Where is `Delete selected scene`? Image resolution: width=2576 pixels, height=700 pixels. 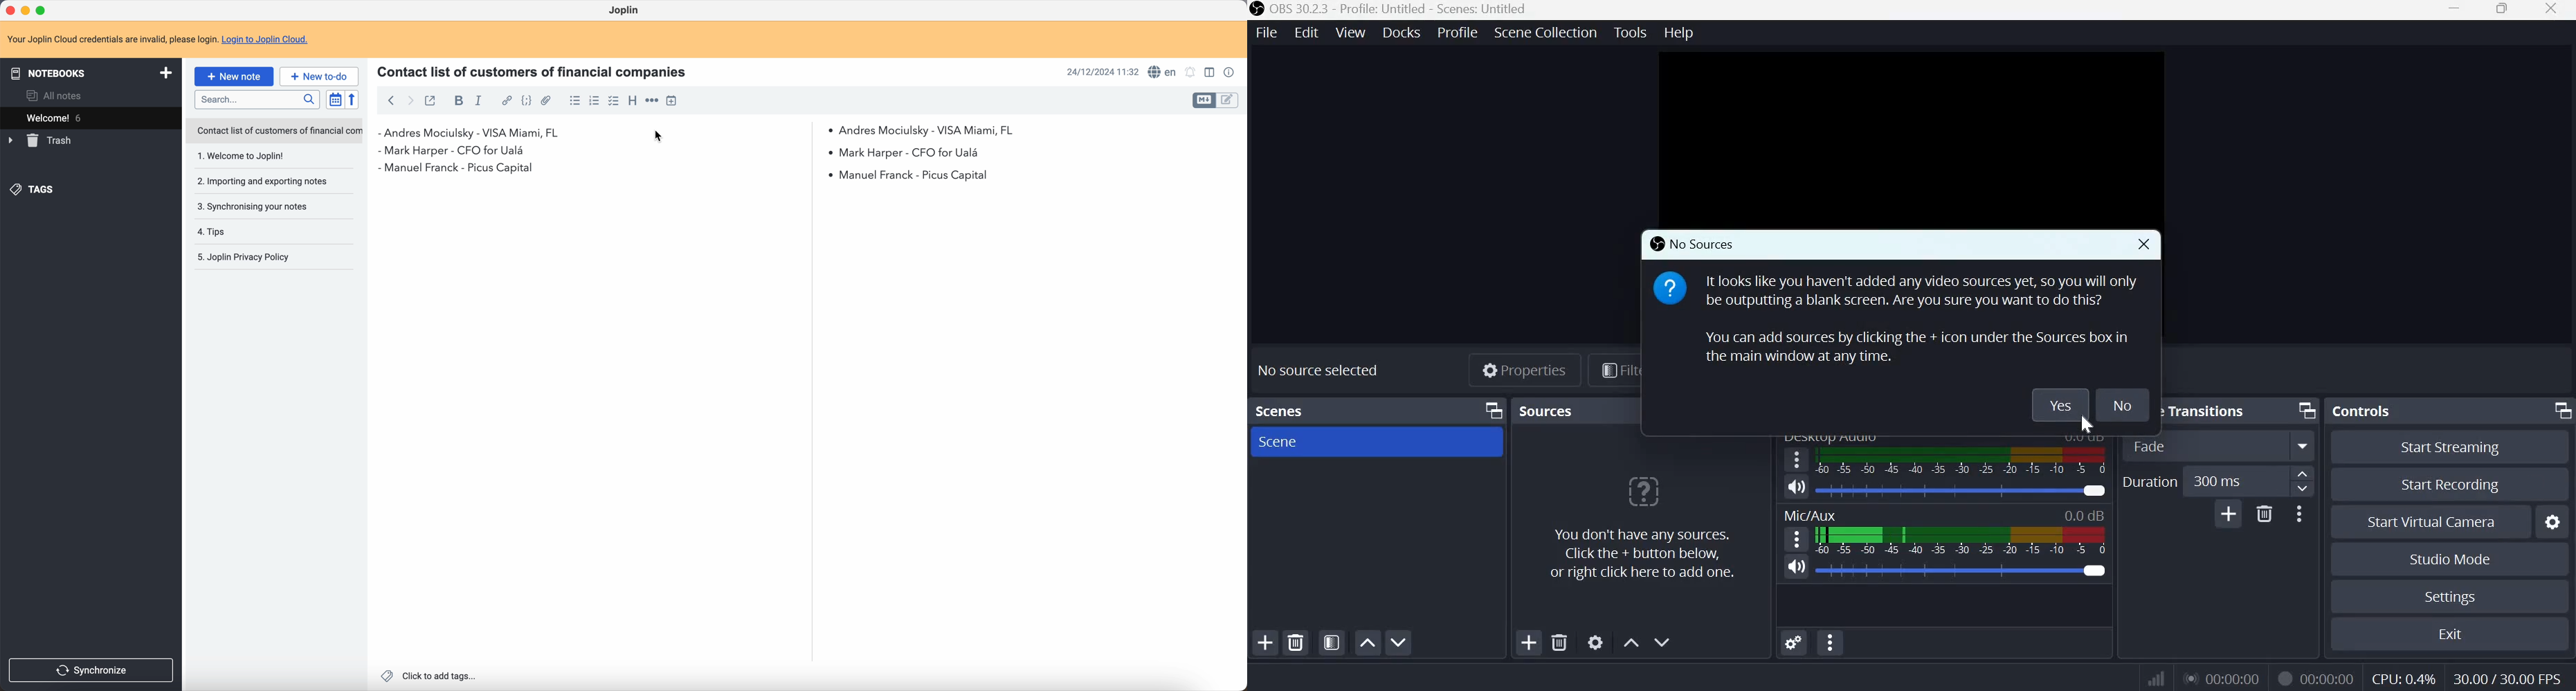 Delete selected scene is located at coordinates (1296, 643).